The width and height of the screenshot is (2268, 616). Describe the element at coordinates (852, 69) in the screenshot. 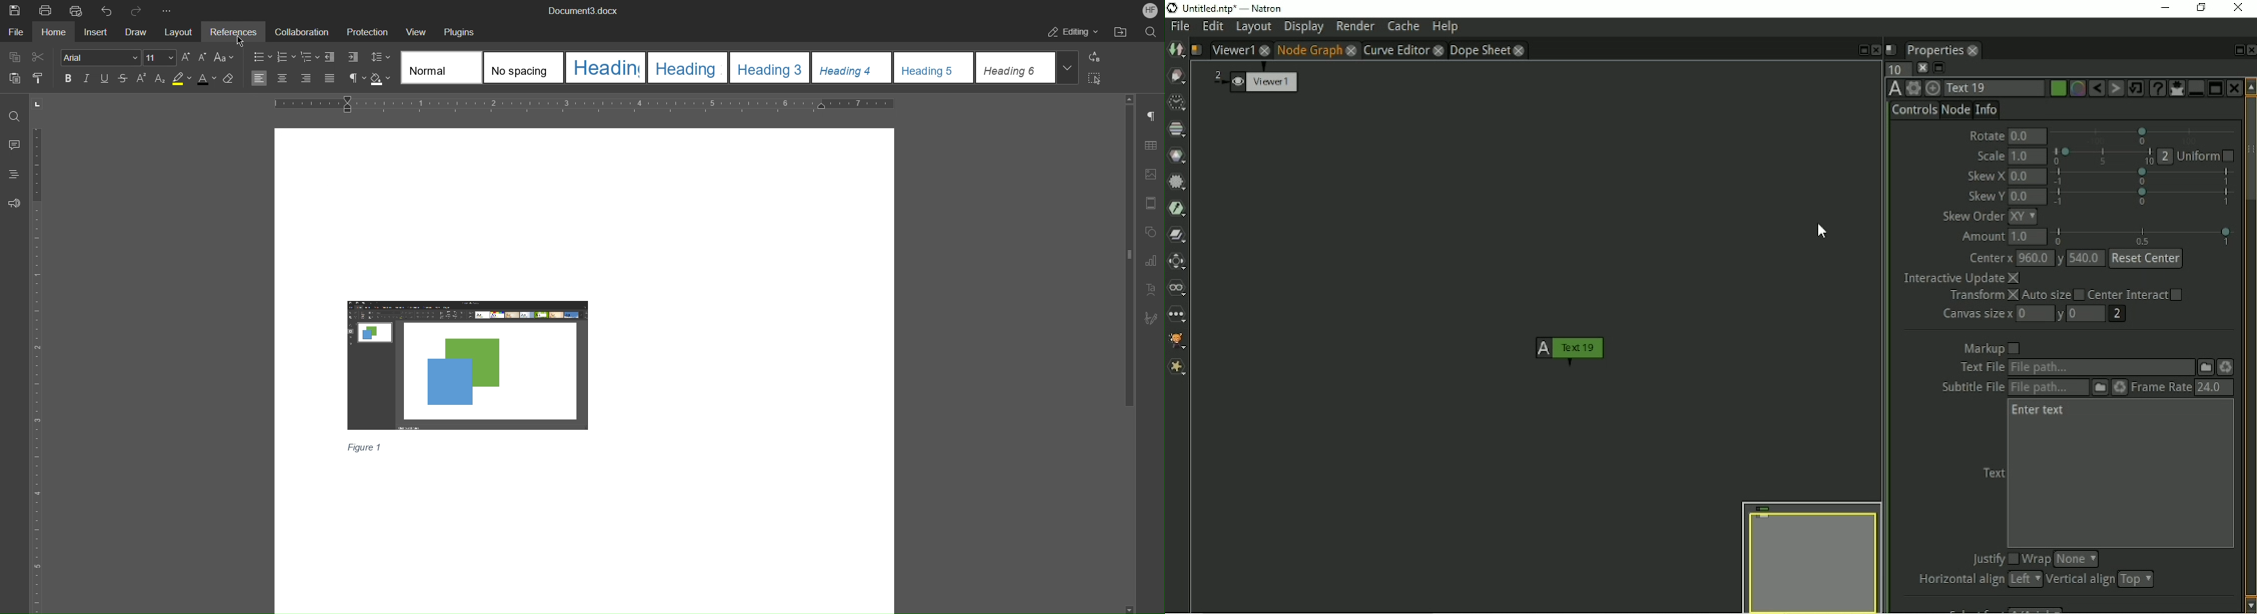

I see `Heading 4` at that location.